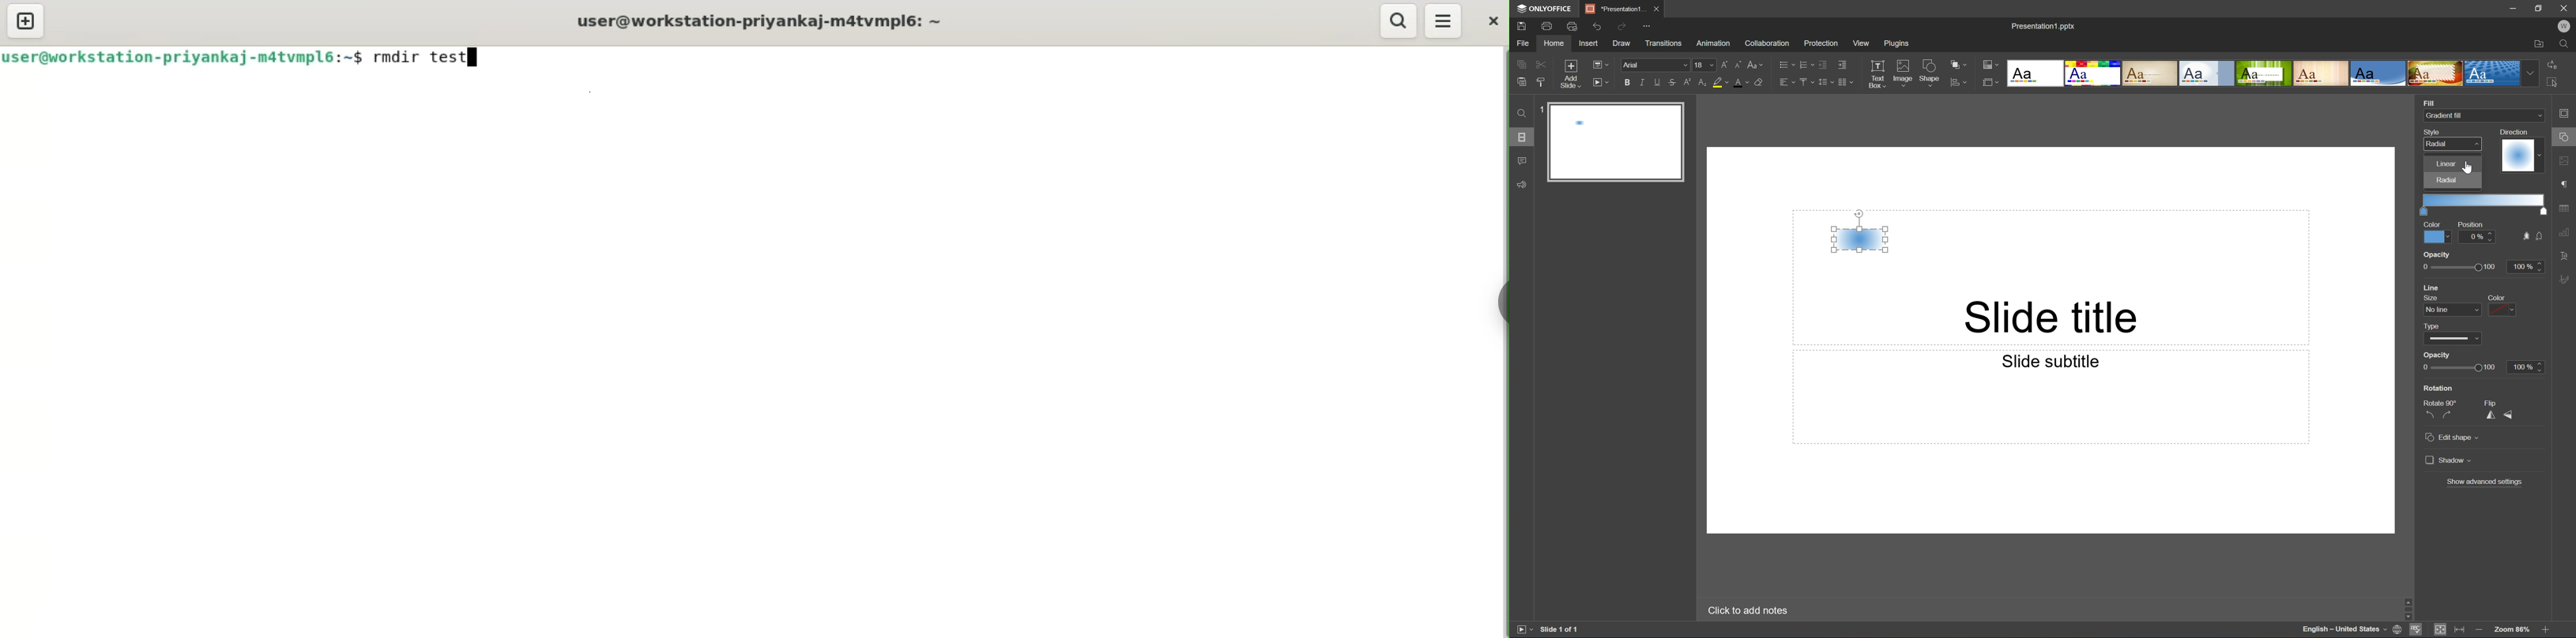 This screenshot has height=644, width=2576. I want to click on 100%, so click(2525, 267).